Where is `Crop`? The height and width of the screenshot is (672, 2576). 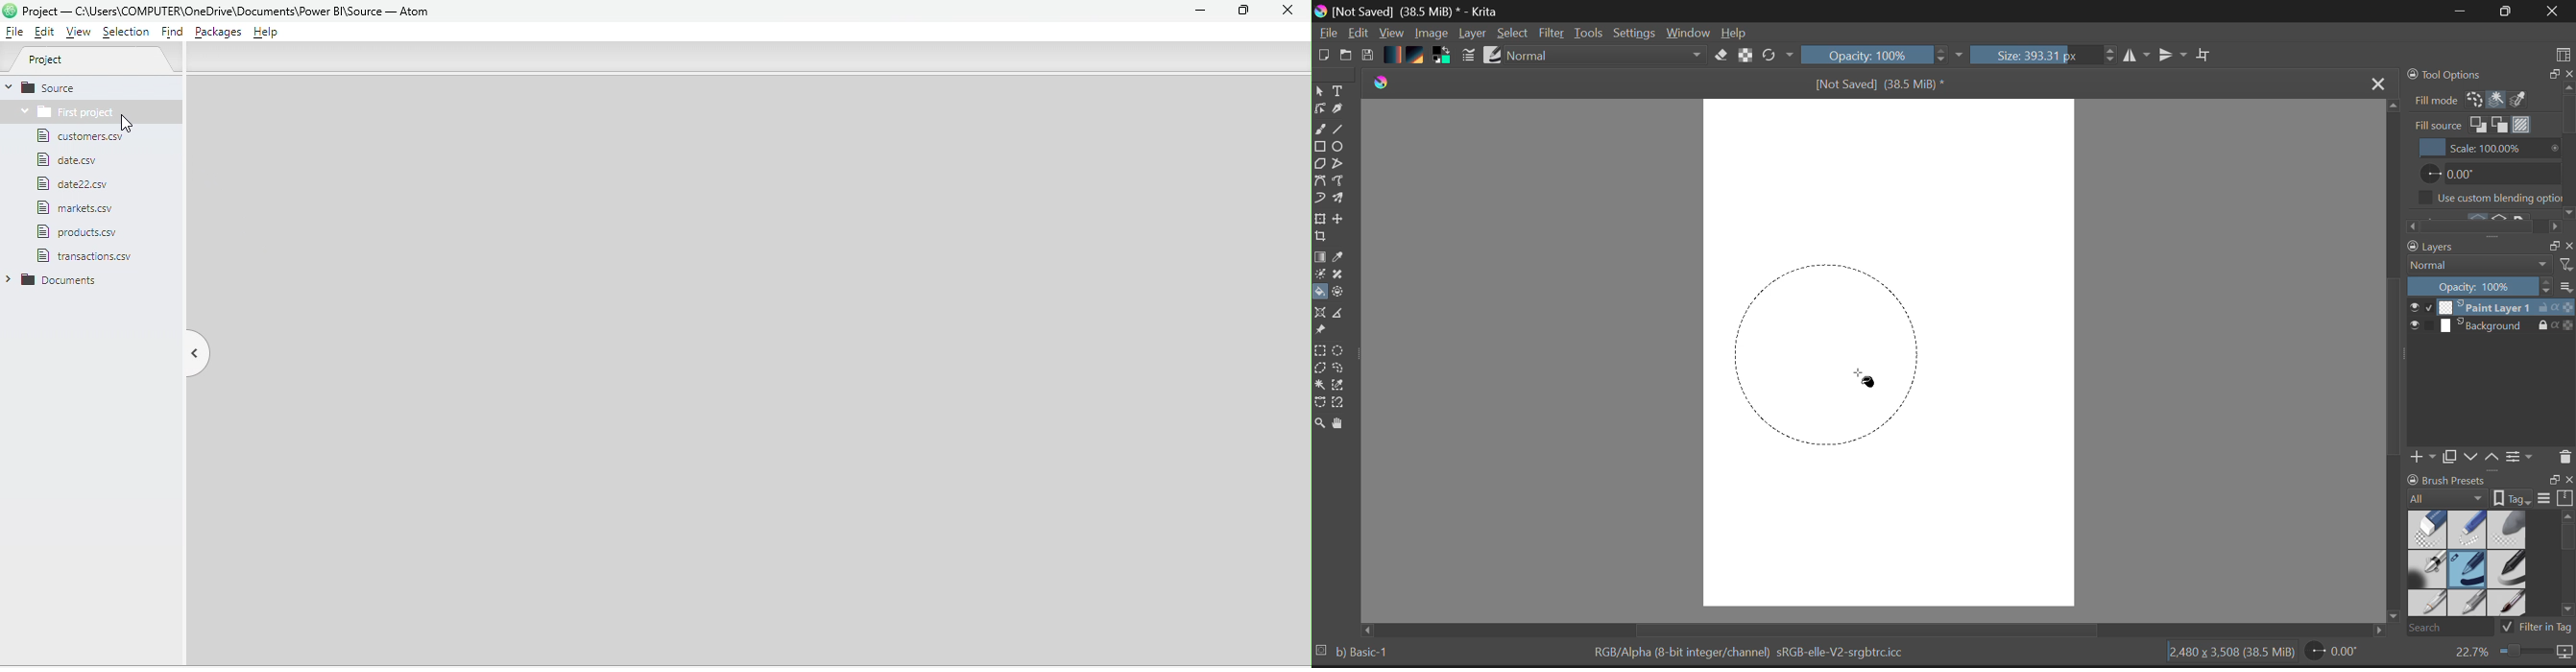 Crop is located at coordinates (1319, 240).